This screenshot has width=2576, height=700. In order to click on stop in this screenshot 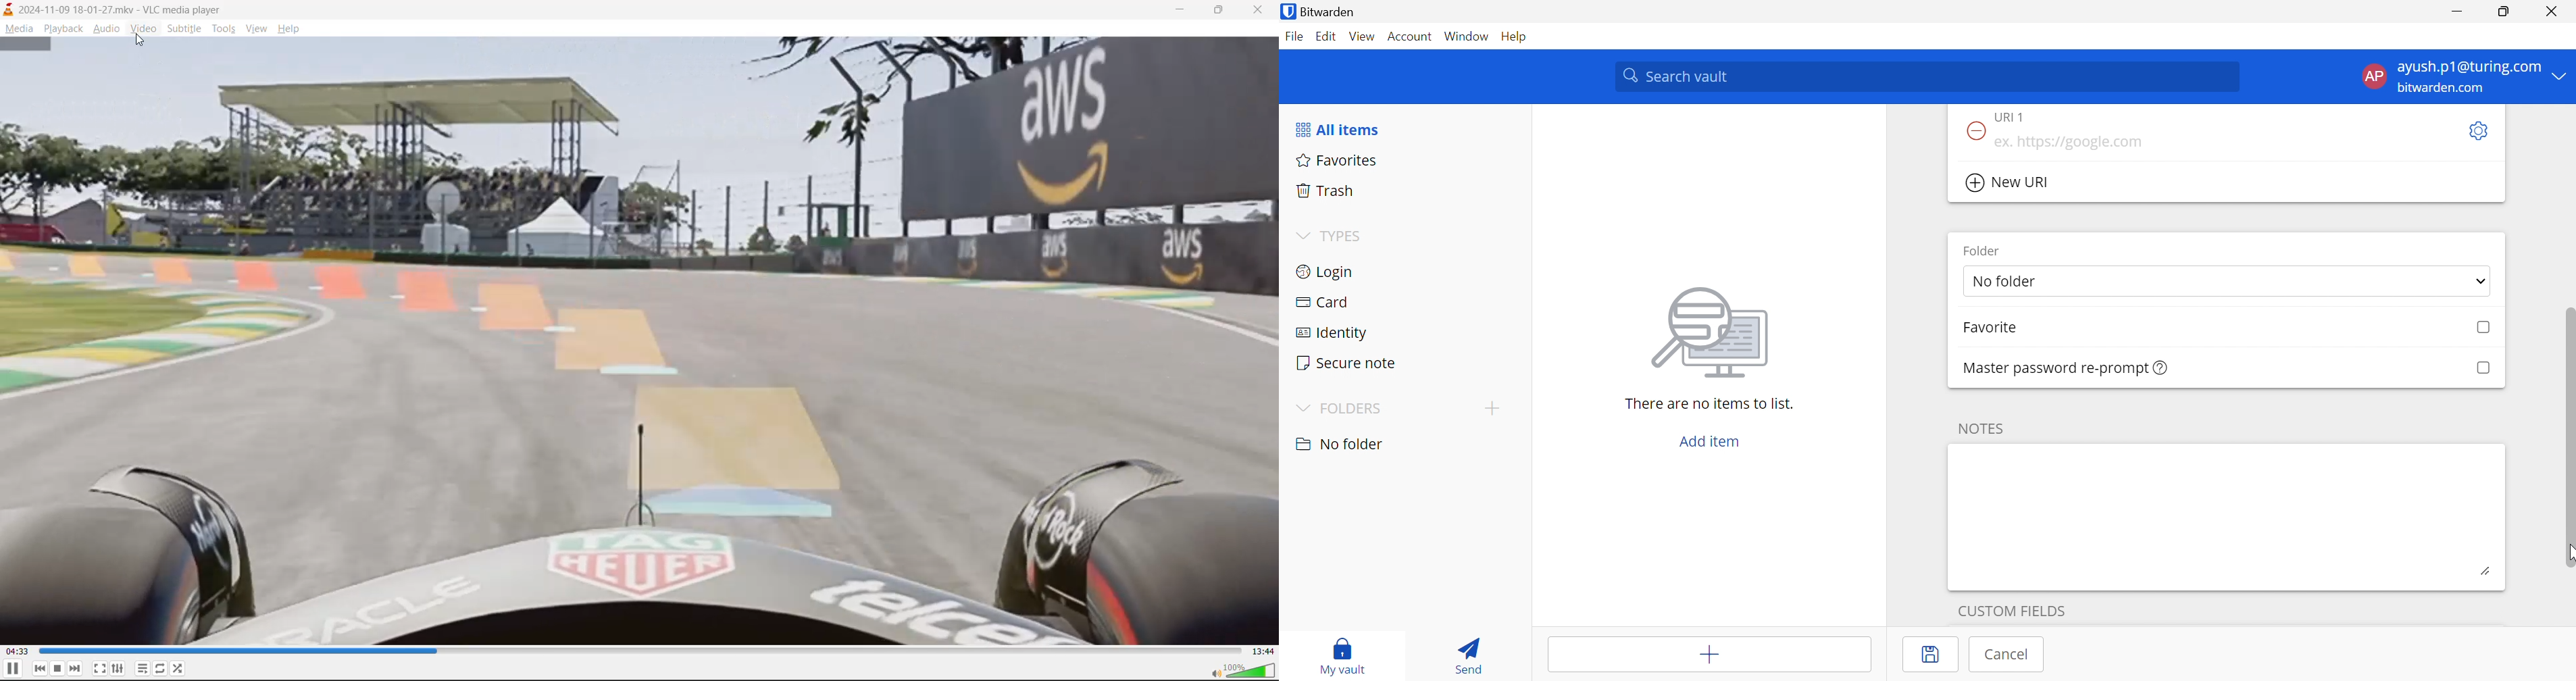, I will do `click(56, 669)`.